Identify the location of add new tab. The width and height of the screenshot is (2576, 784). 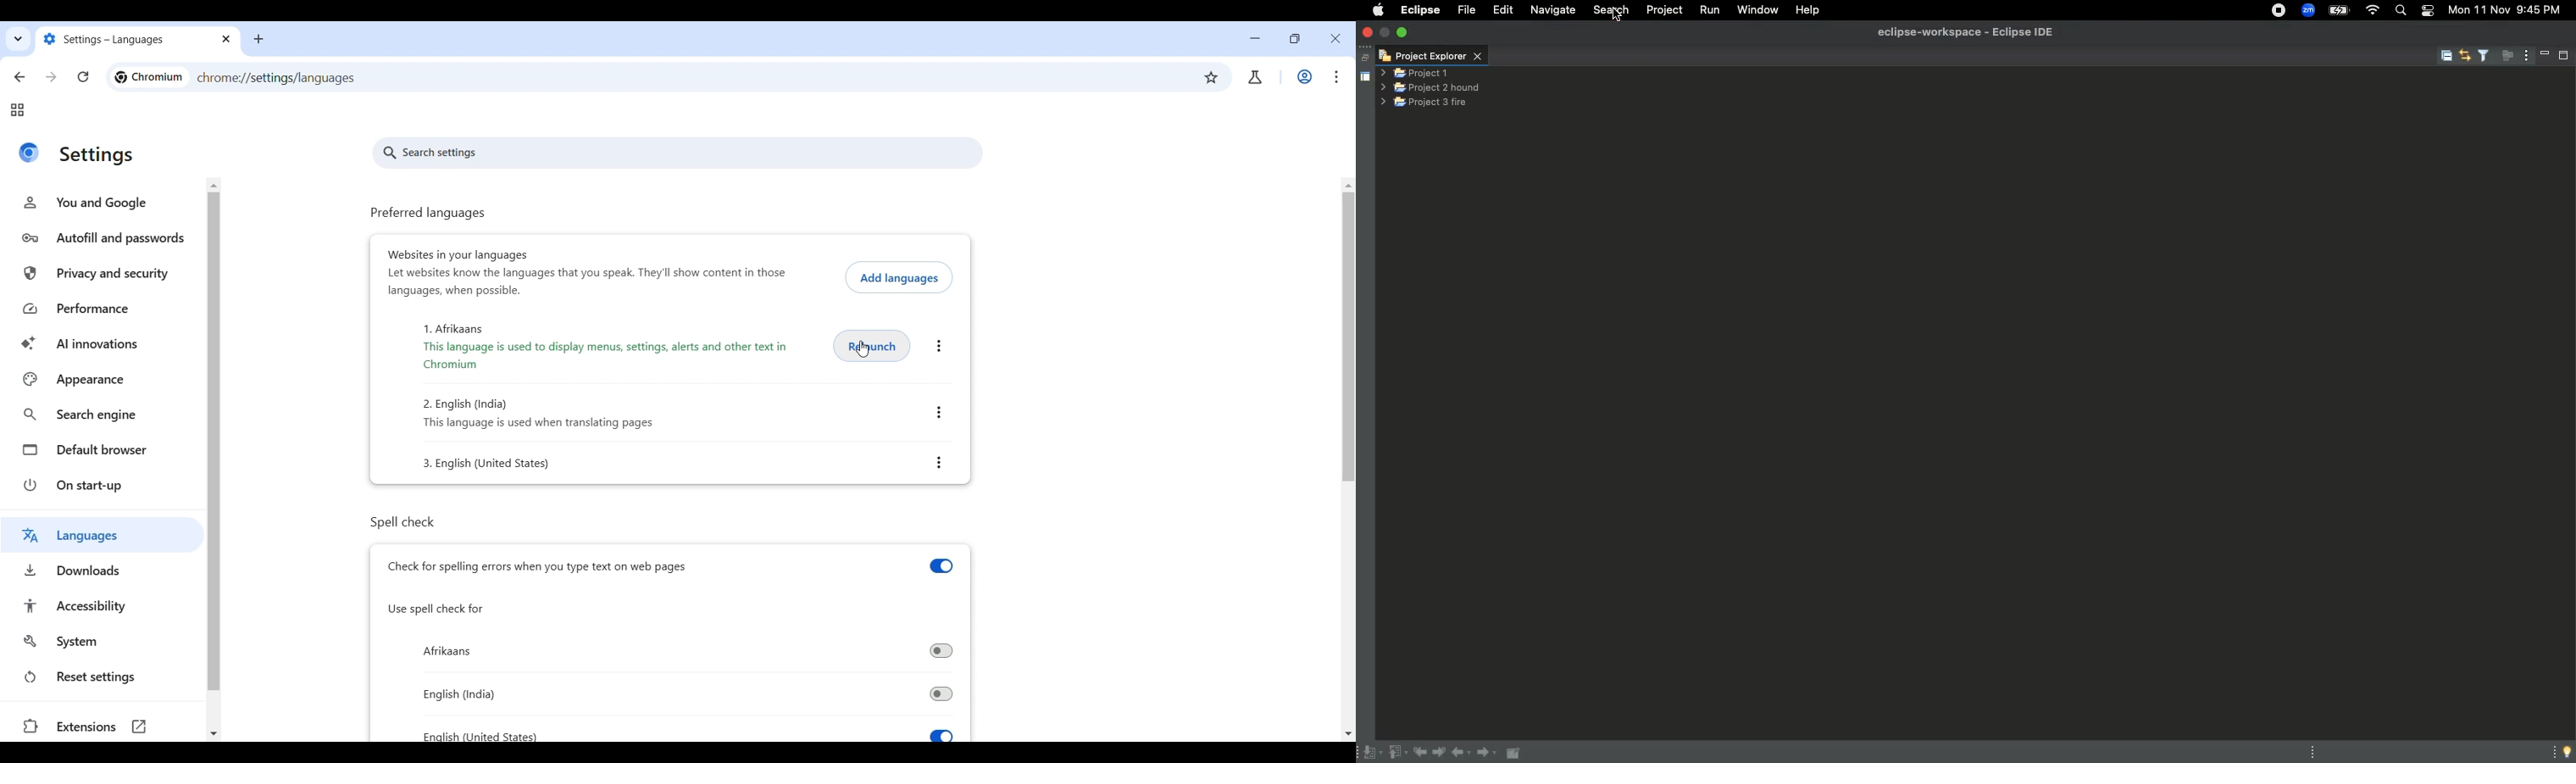
(258, 37).